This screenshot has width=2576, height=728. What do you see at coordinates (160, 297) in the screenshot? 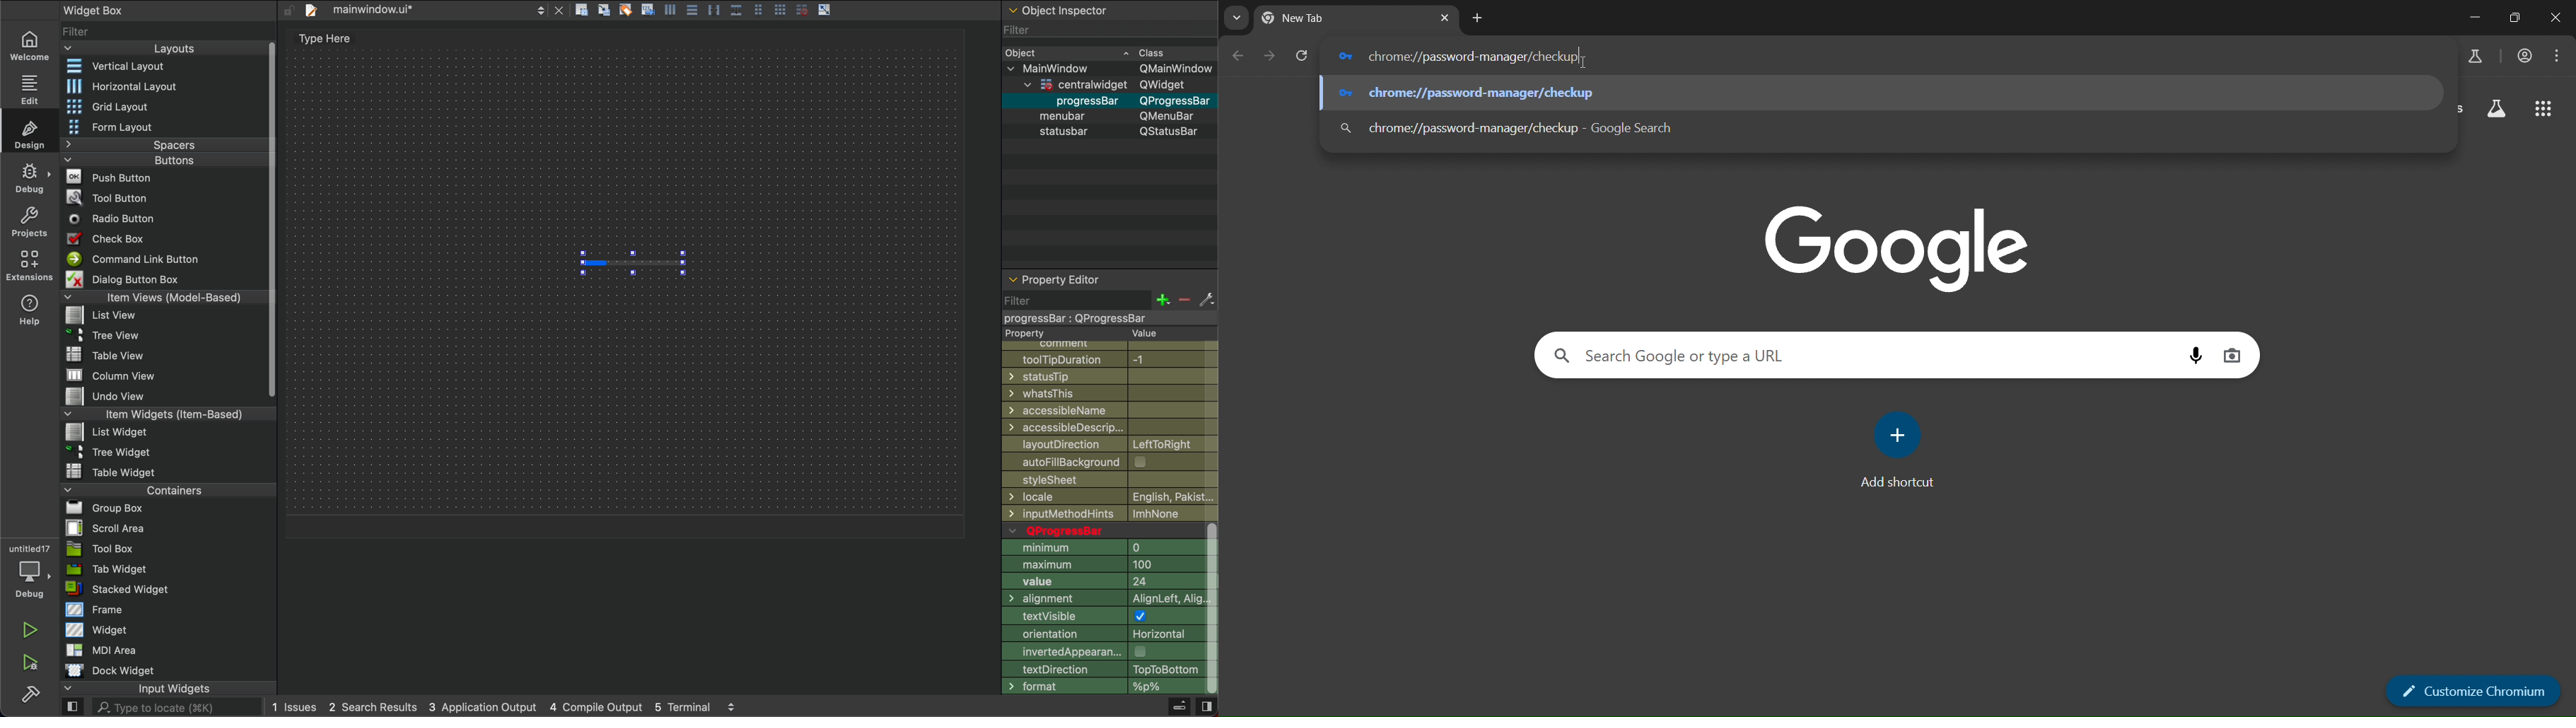
I see `Items View` at bounding box center [160, 297].